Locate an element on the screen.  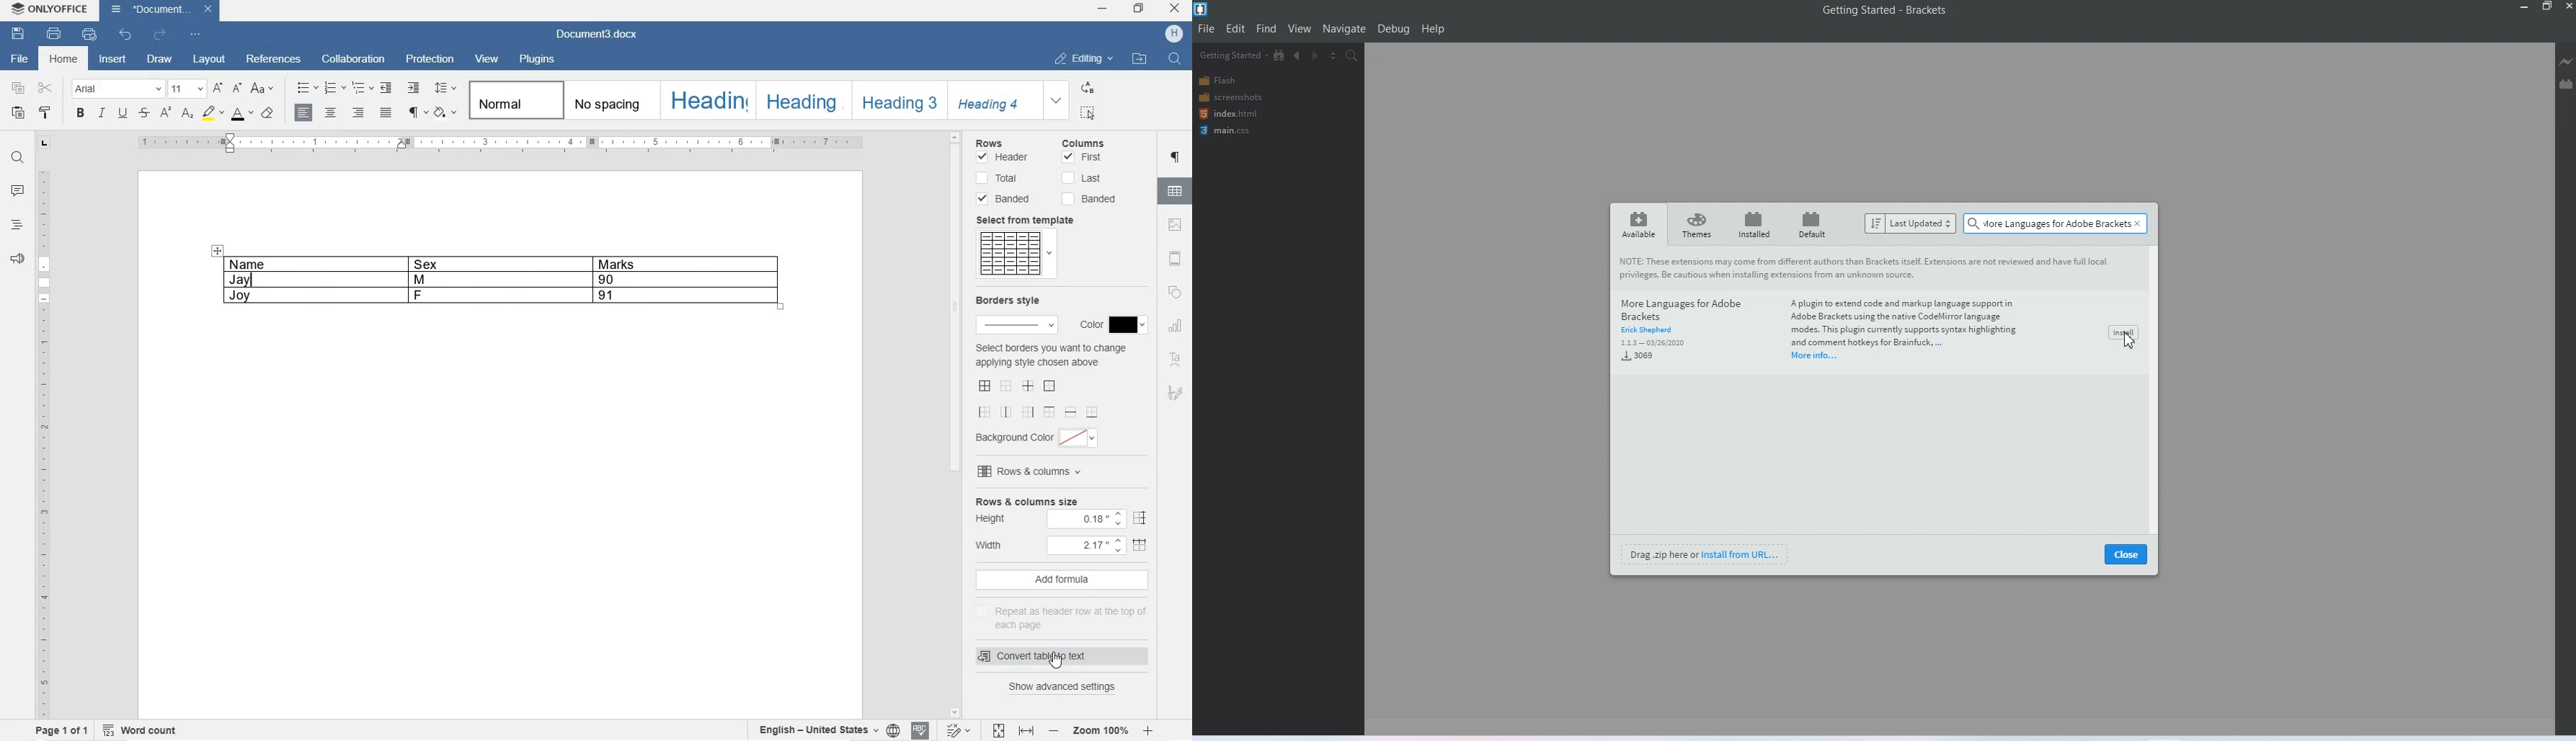
Close is located at coordinates (2567, 6).